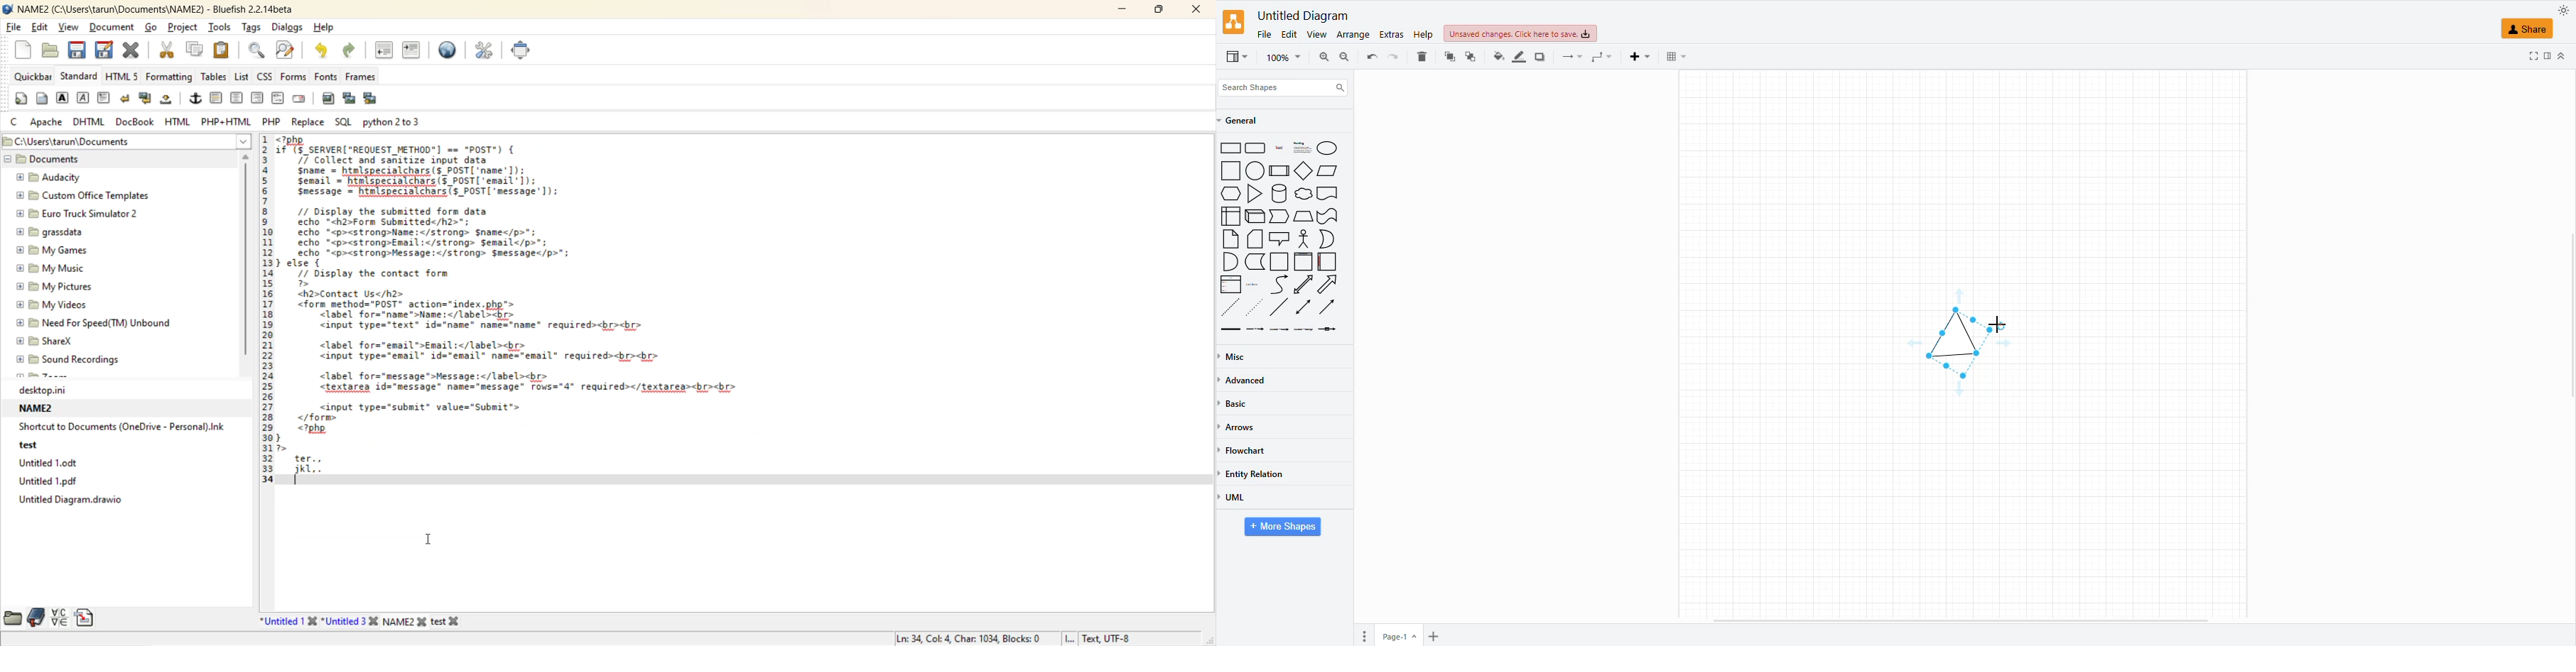  What do you see at coordinates (328, 100) in the screenshot?
I see `insert image` at bounding box center [328, 100].